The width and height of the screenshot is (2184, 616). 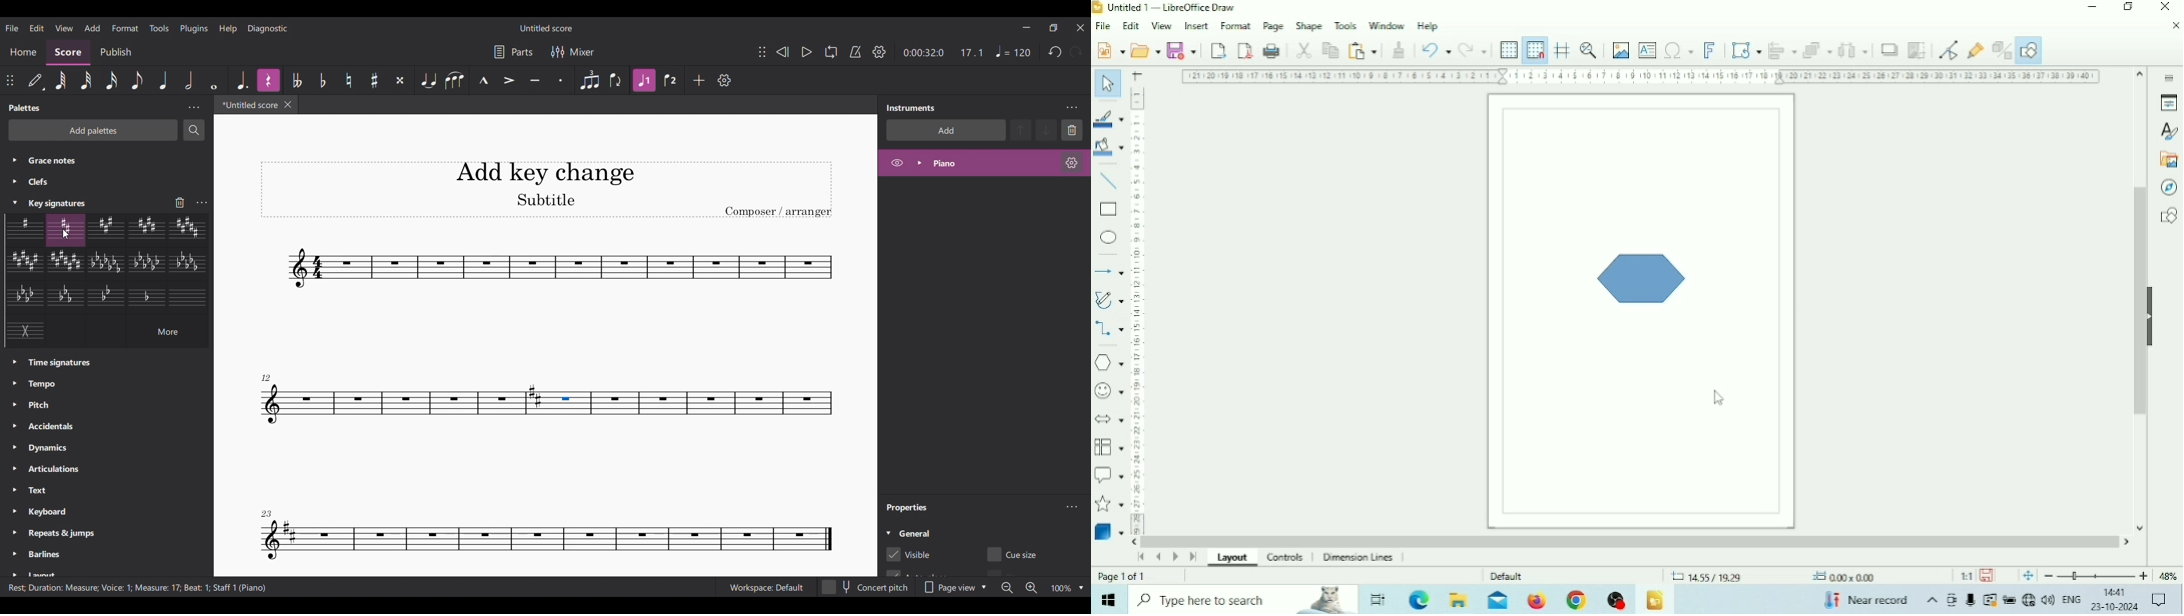 What do you see at coordinates (194, 130) in the screenshot?
I see `Search palette` at bounding box center [194, 130].